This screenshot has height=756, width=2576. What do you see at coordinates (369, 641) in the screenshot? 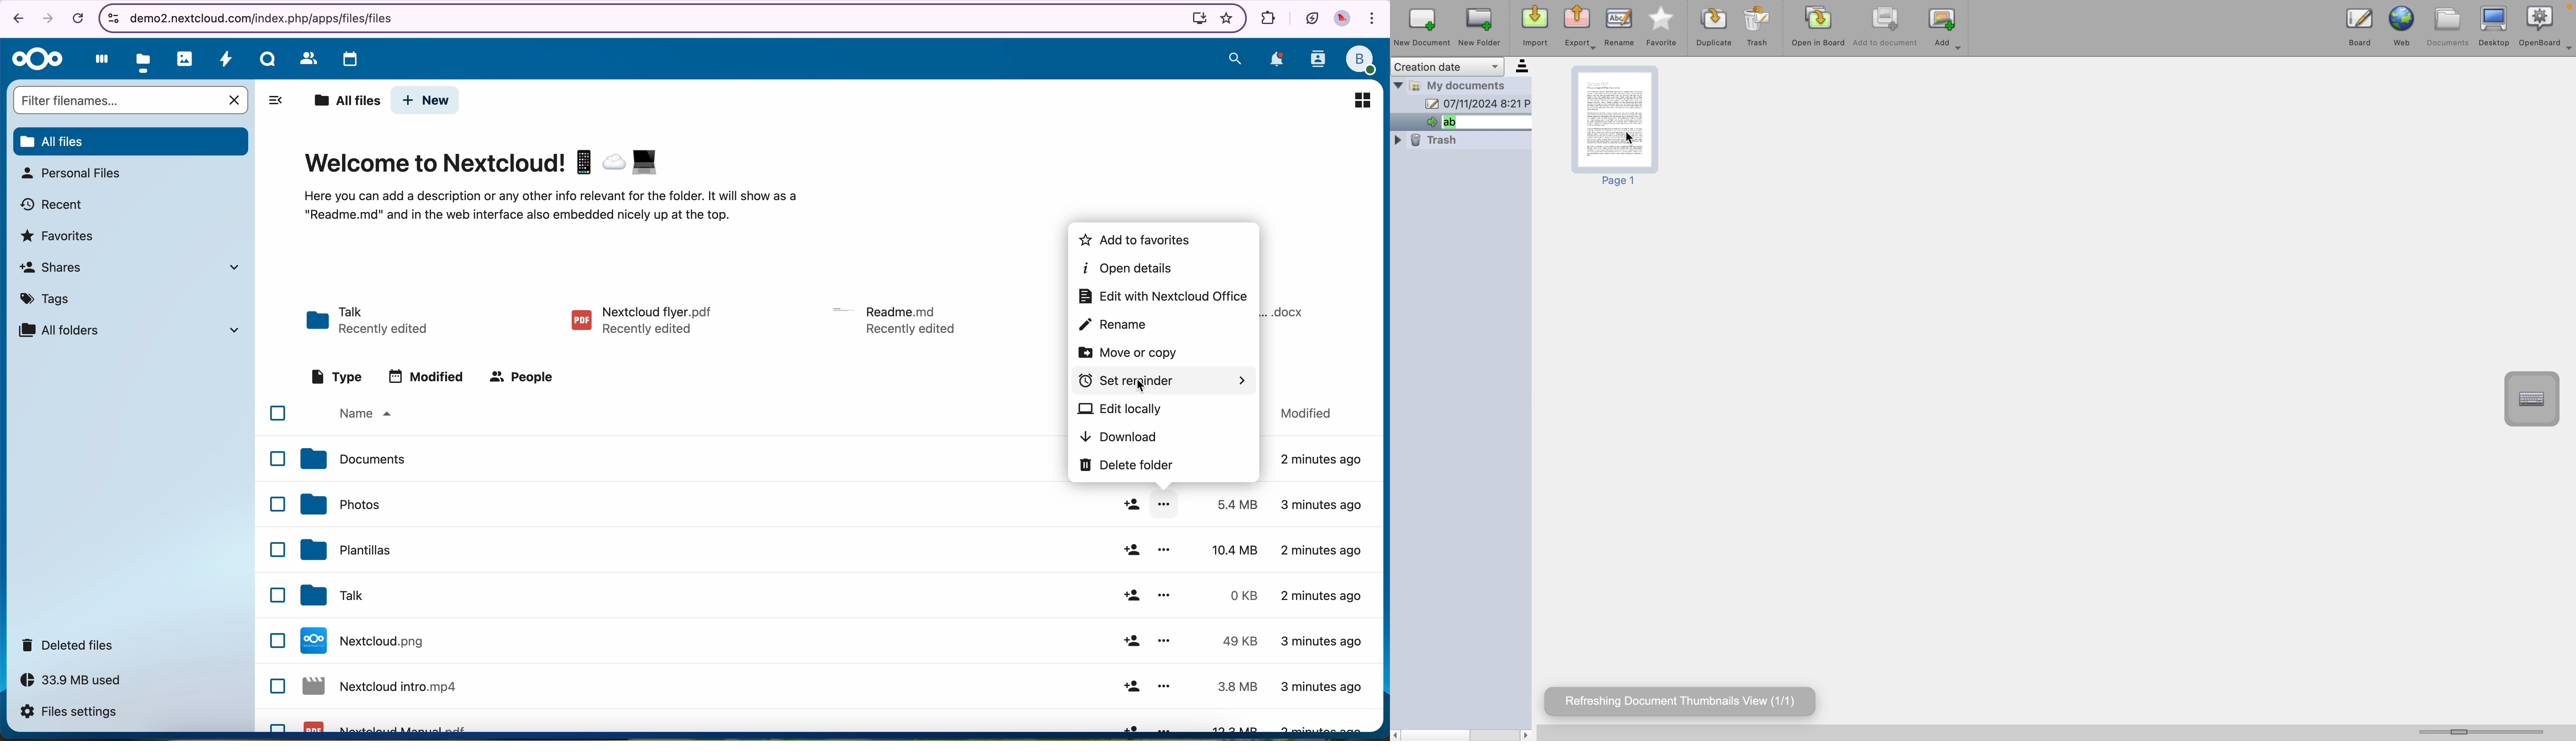
I see `Nextcloud file` at bounding box center [369, 641].